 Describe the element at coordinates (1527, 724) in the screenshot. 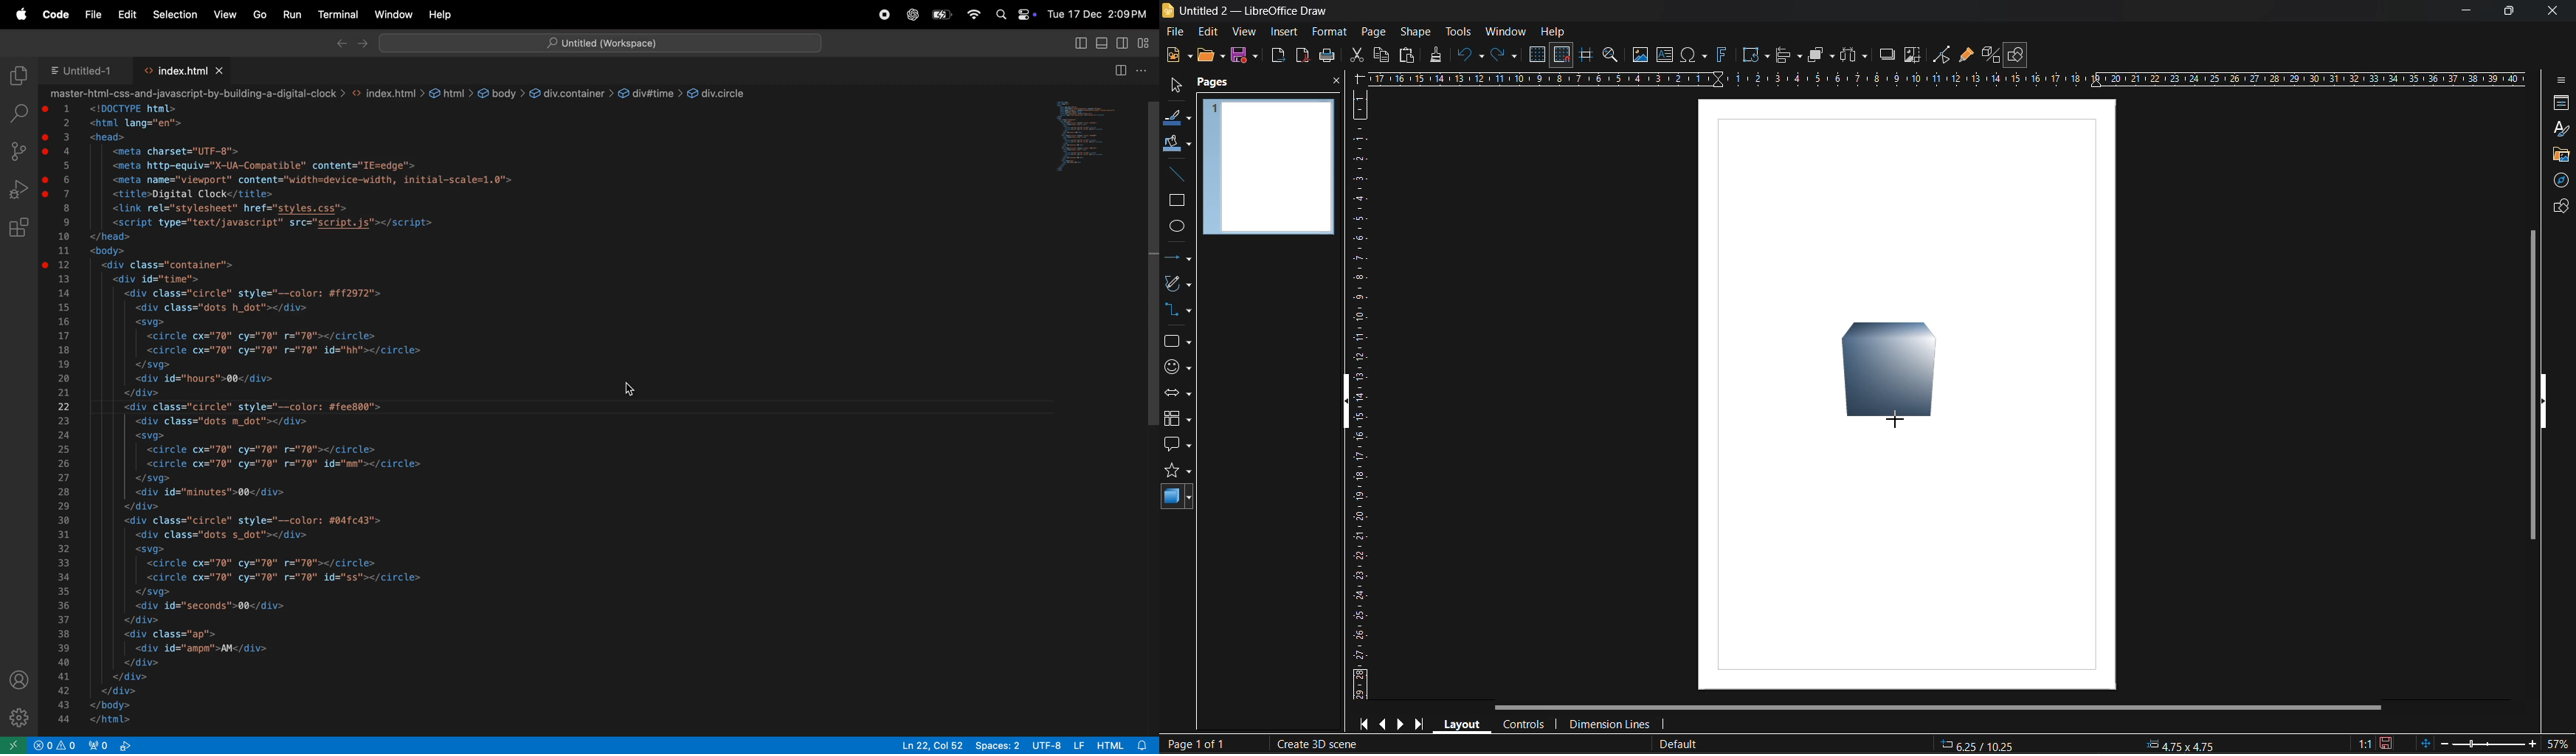

I see `controls` at that location.